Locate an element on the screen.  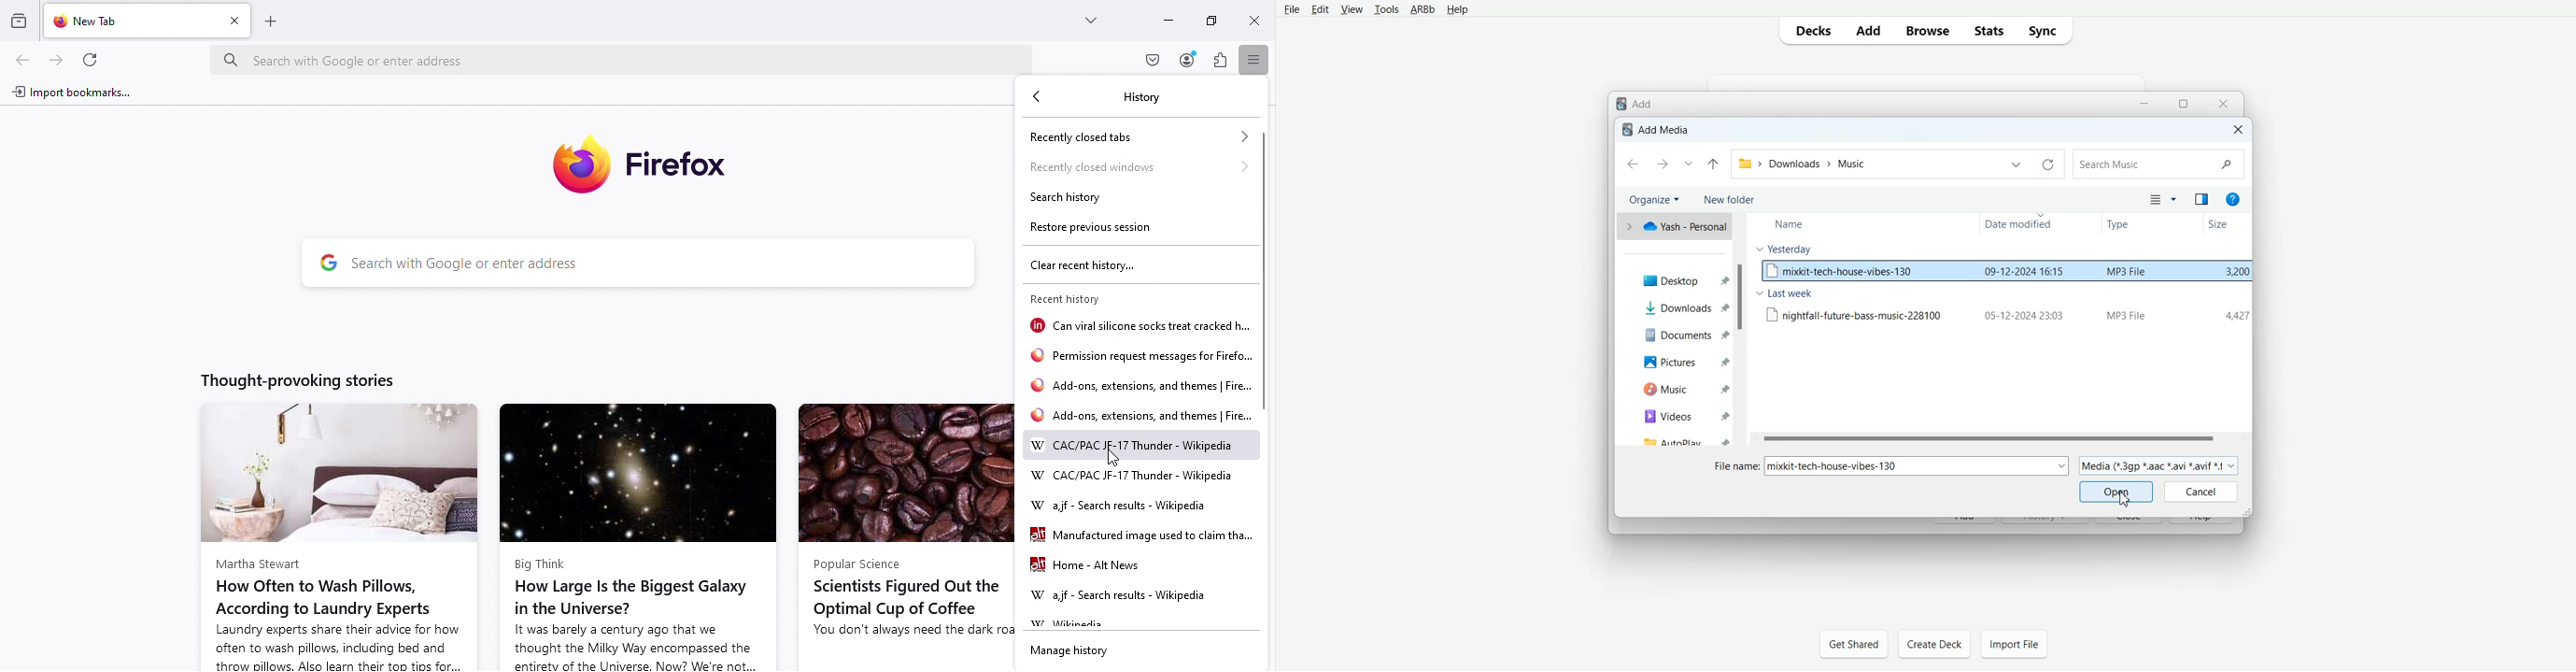
Cancel is located at coordinates (2201, 491).